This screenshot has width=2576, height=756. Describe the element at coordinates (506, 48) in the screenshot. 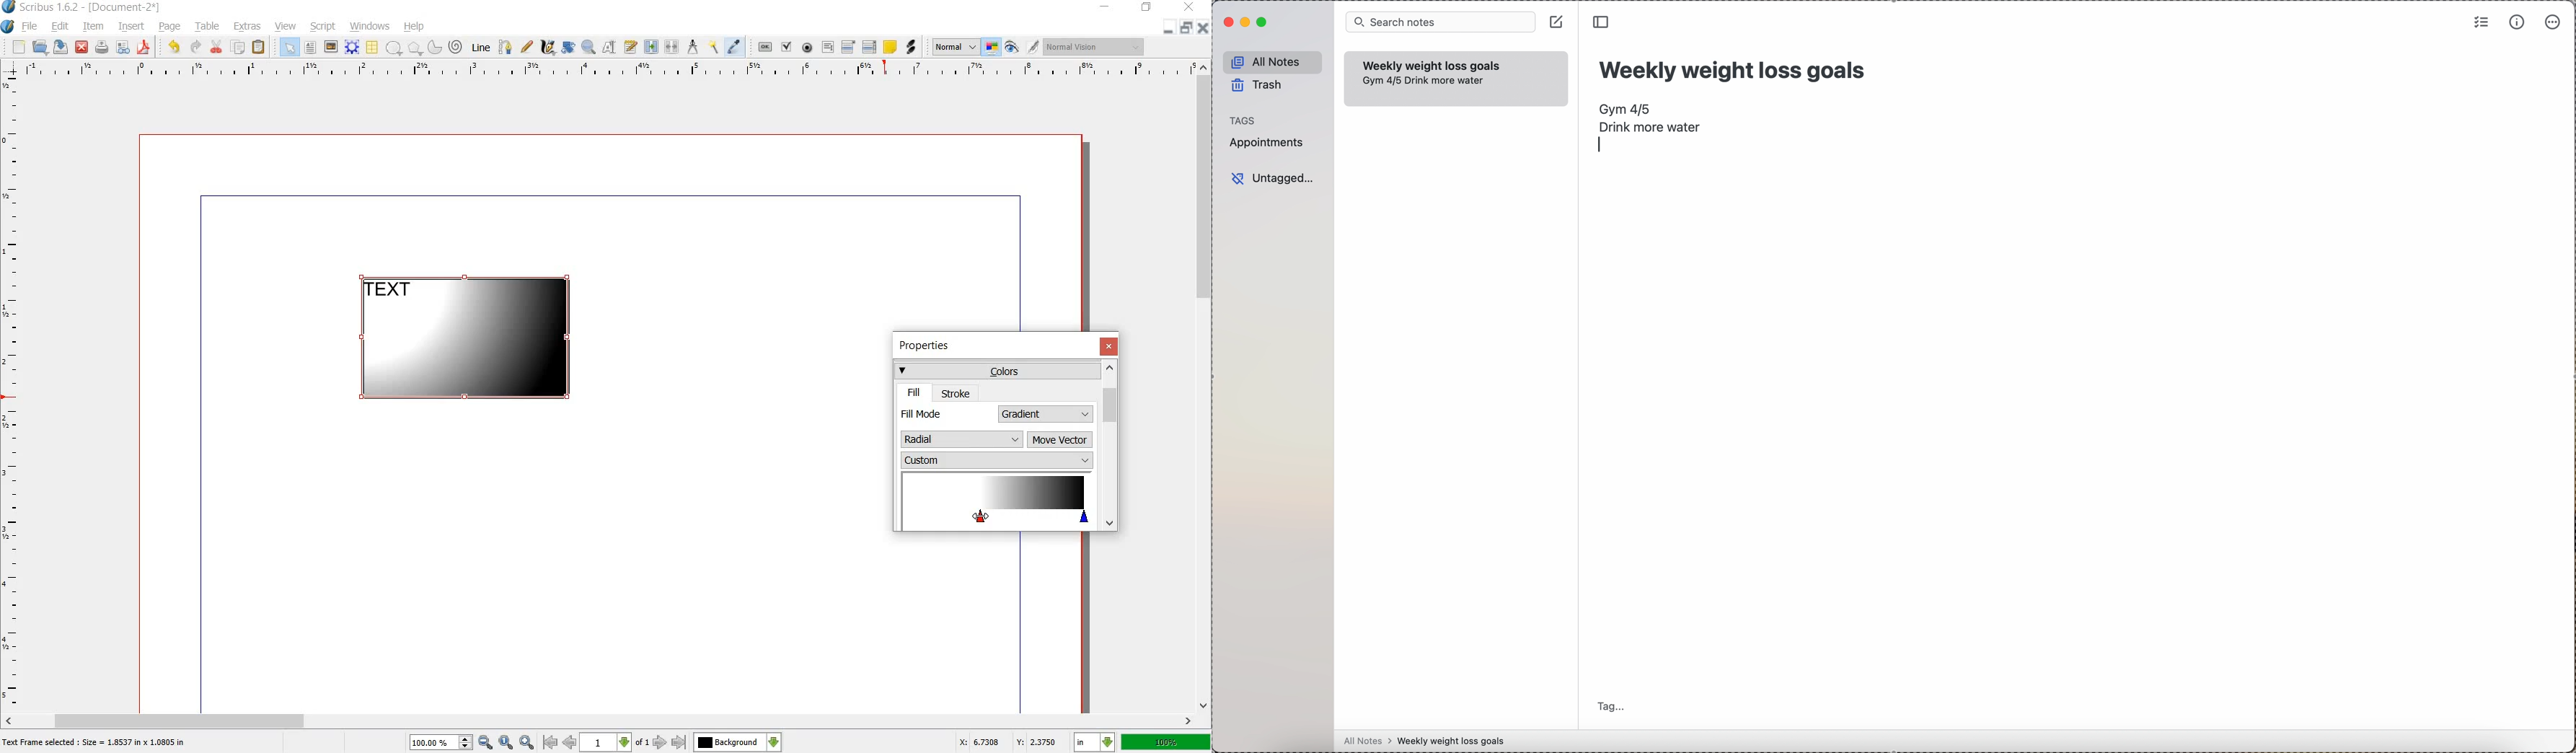

I see `bezier curve` at that location.